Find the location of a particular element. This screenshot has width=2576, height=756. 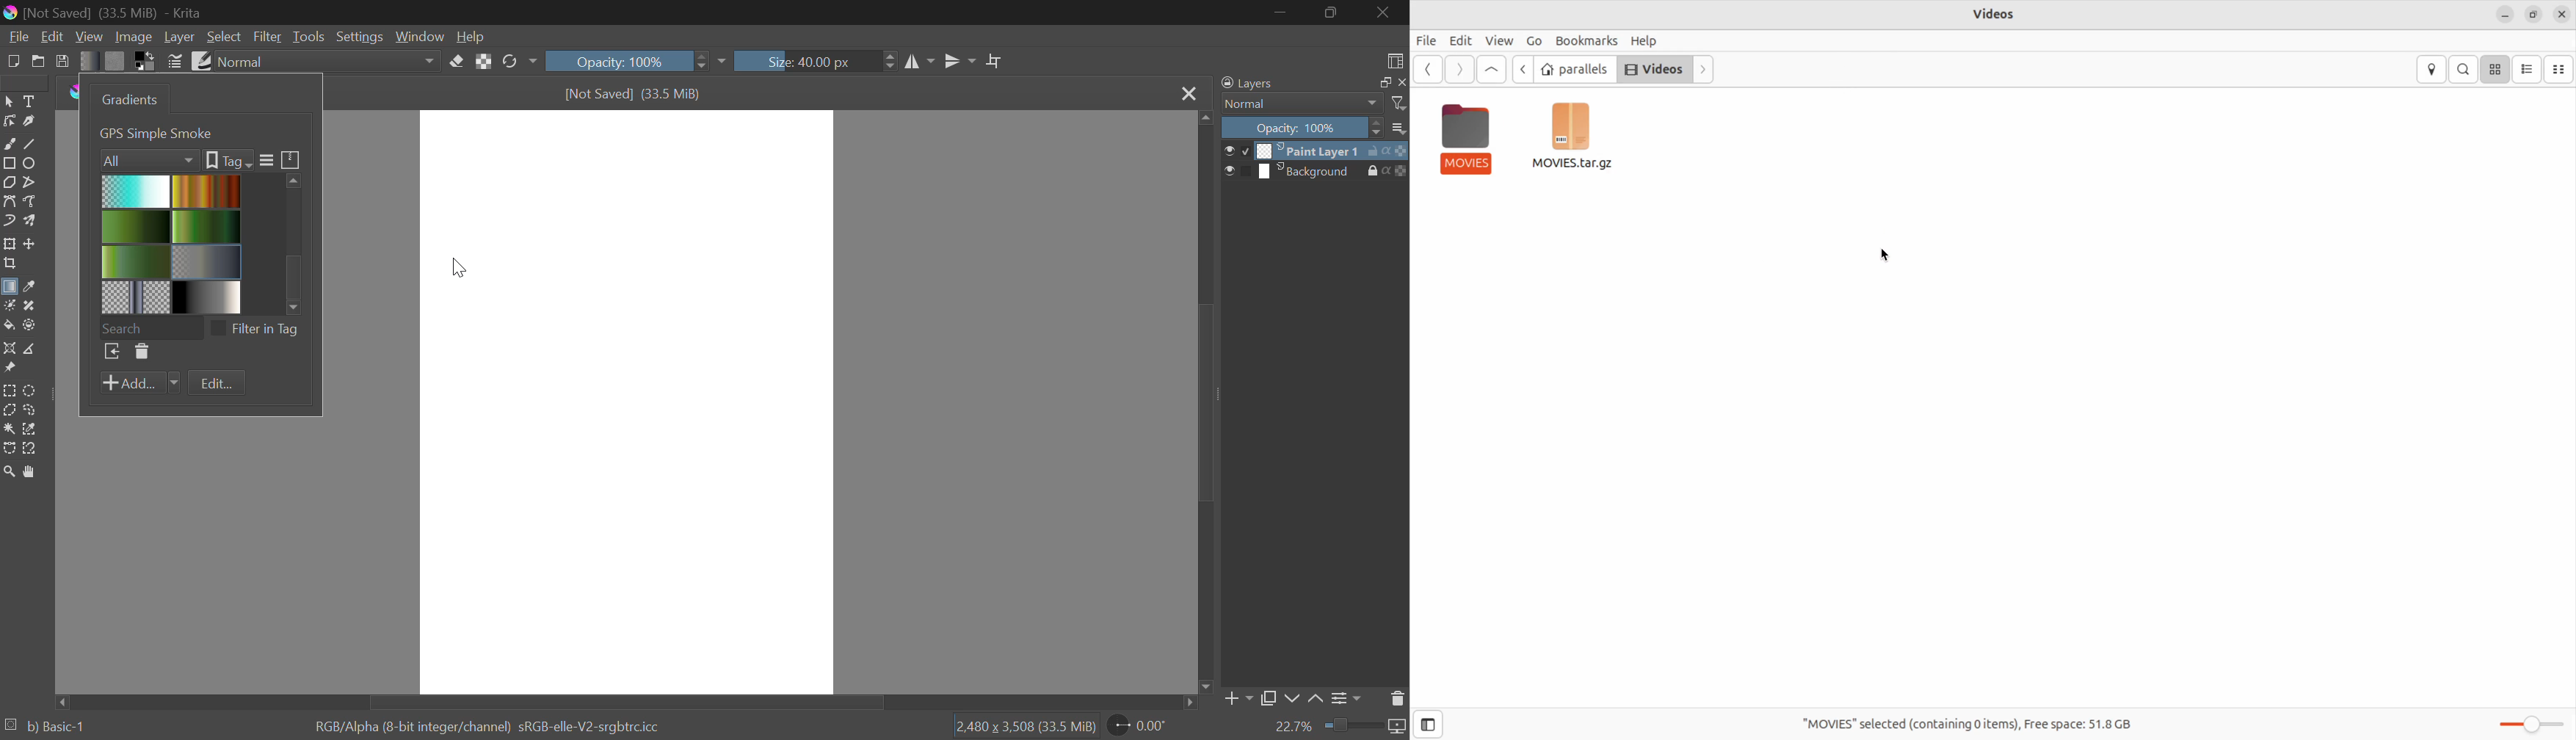

icon is located at coordinates (1401, 171).